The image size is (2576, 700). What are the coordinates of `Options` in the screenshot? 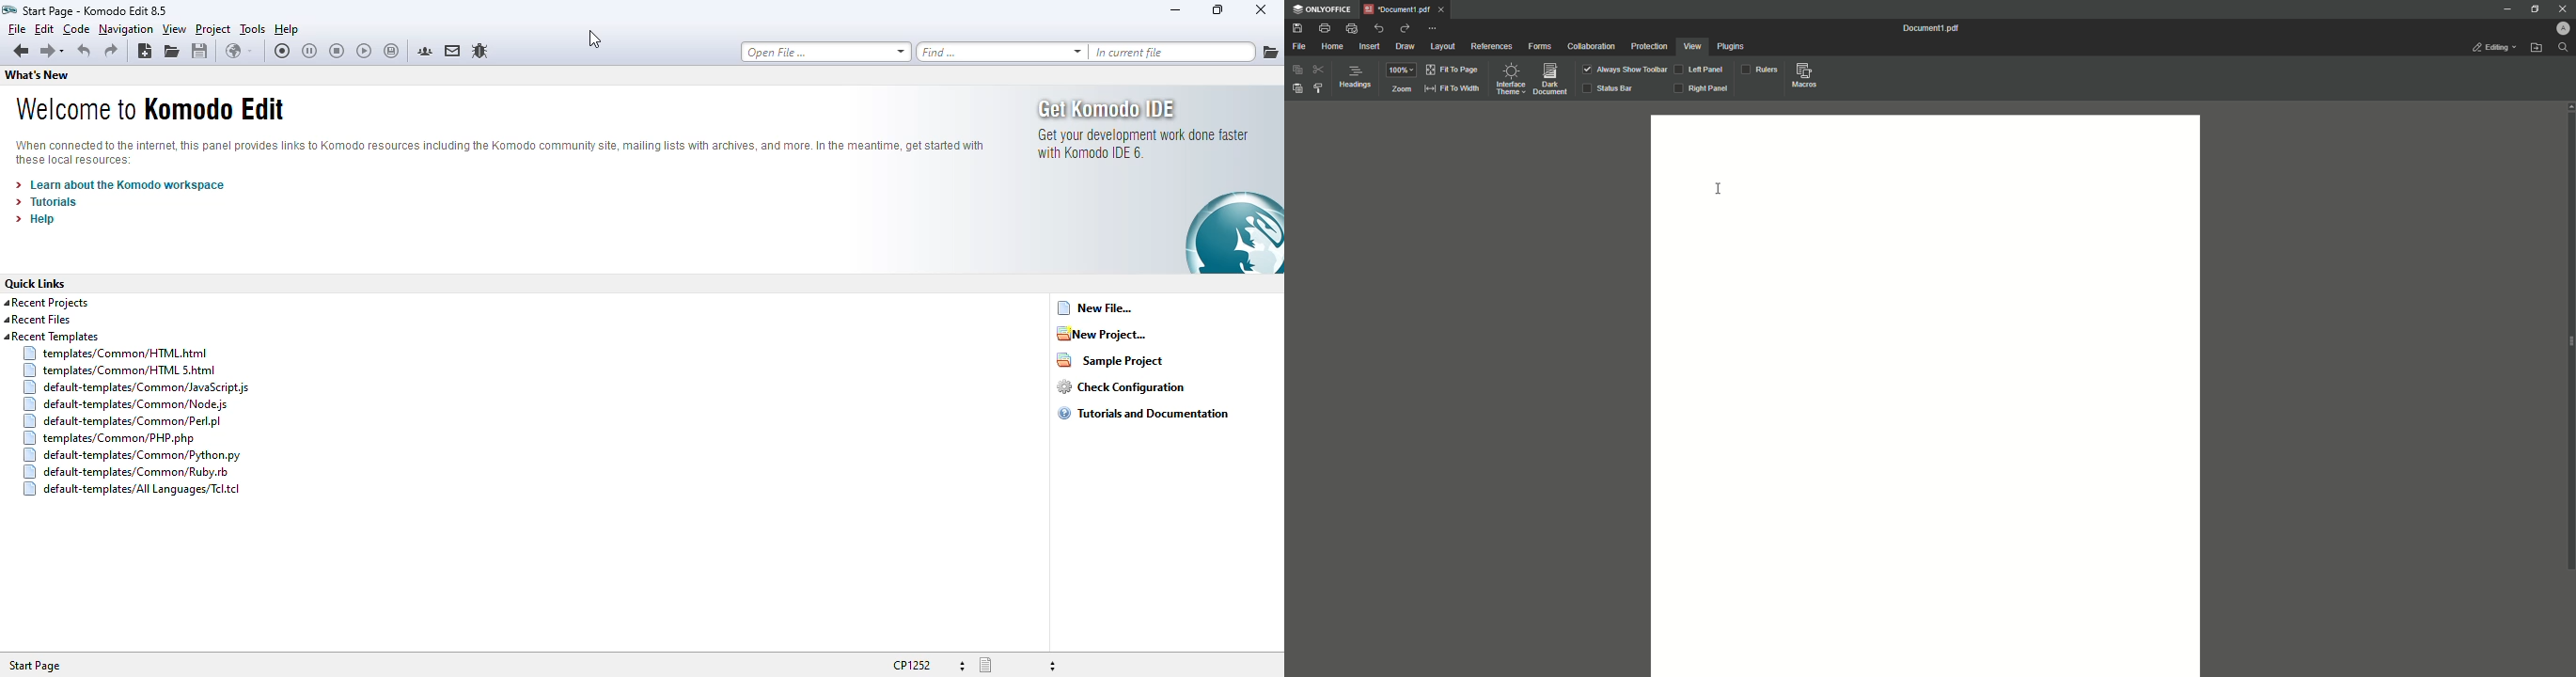 It's located at (1434, 29).